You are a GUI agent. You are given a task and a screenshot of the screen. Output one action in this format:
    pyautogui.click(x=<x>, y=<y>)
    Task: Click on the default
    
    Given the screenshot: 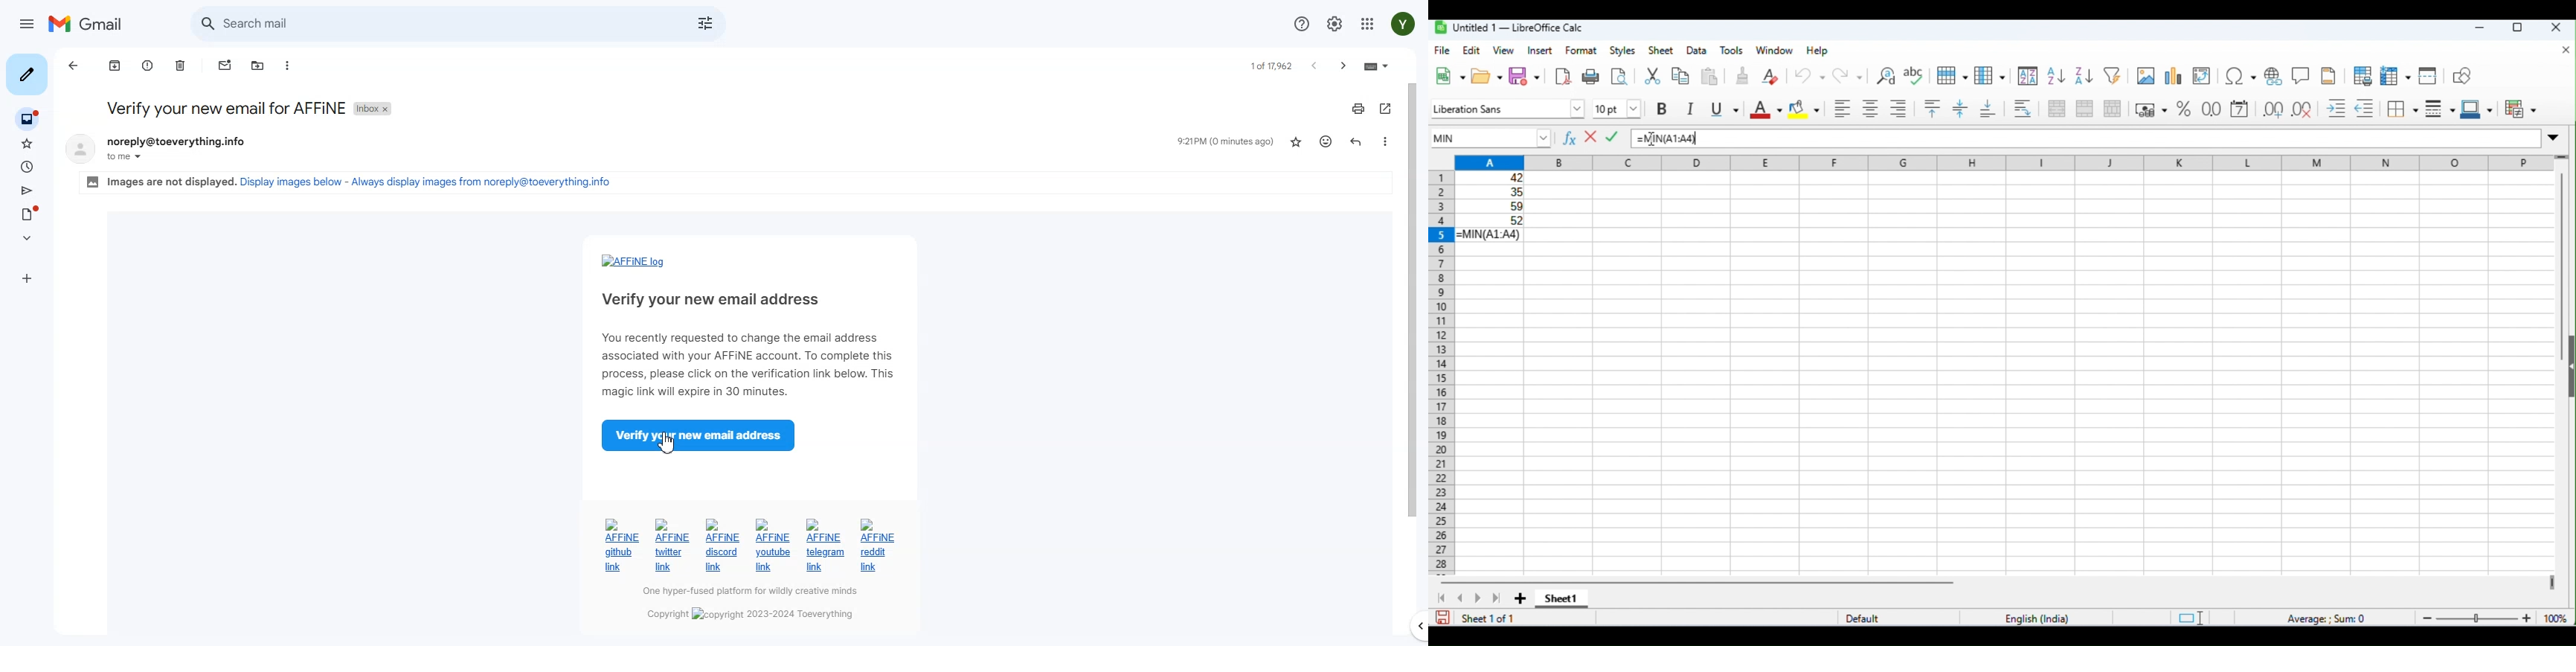 What is the action you would take?
    pyautogui.click(x=1862, y=617)
    